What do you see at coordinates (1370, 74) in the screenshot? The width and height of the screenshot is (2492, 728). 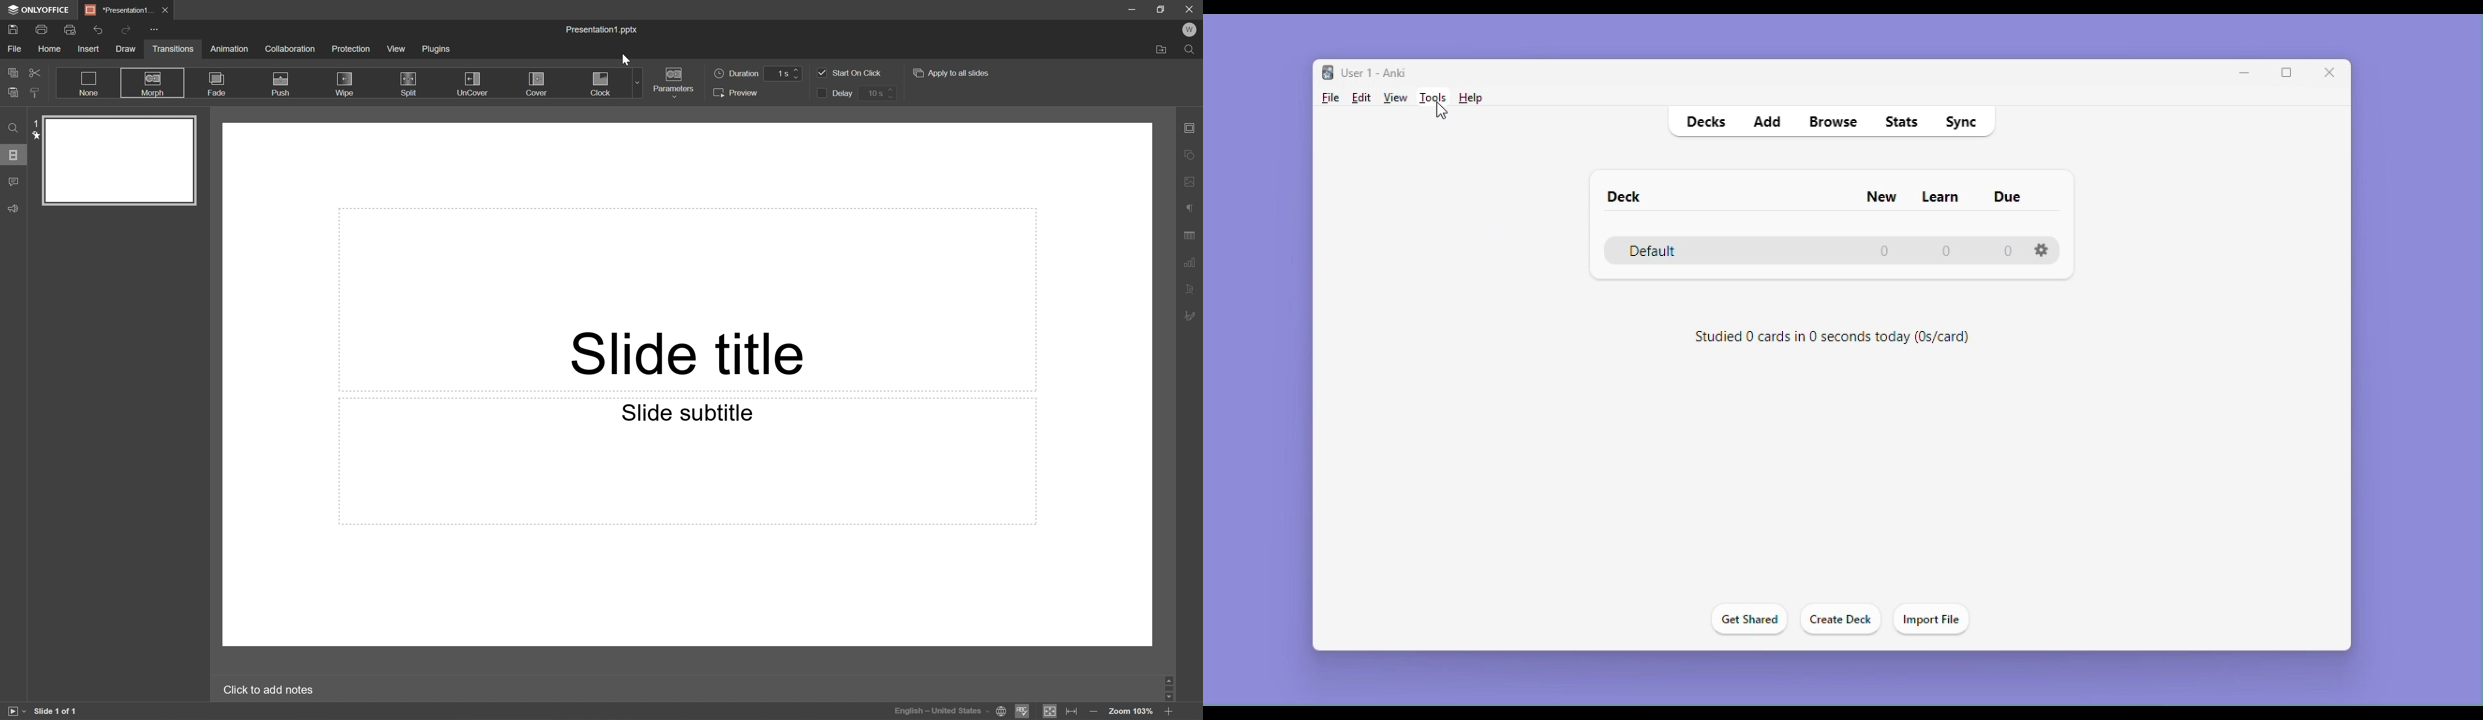 I see `User 1 - Anki` at bounding box center [1370, 74].